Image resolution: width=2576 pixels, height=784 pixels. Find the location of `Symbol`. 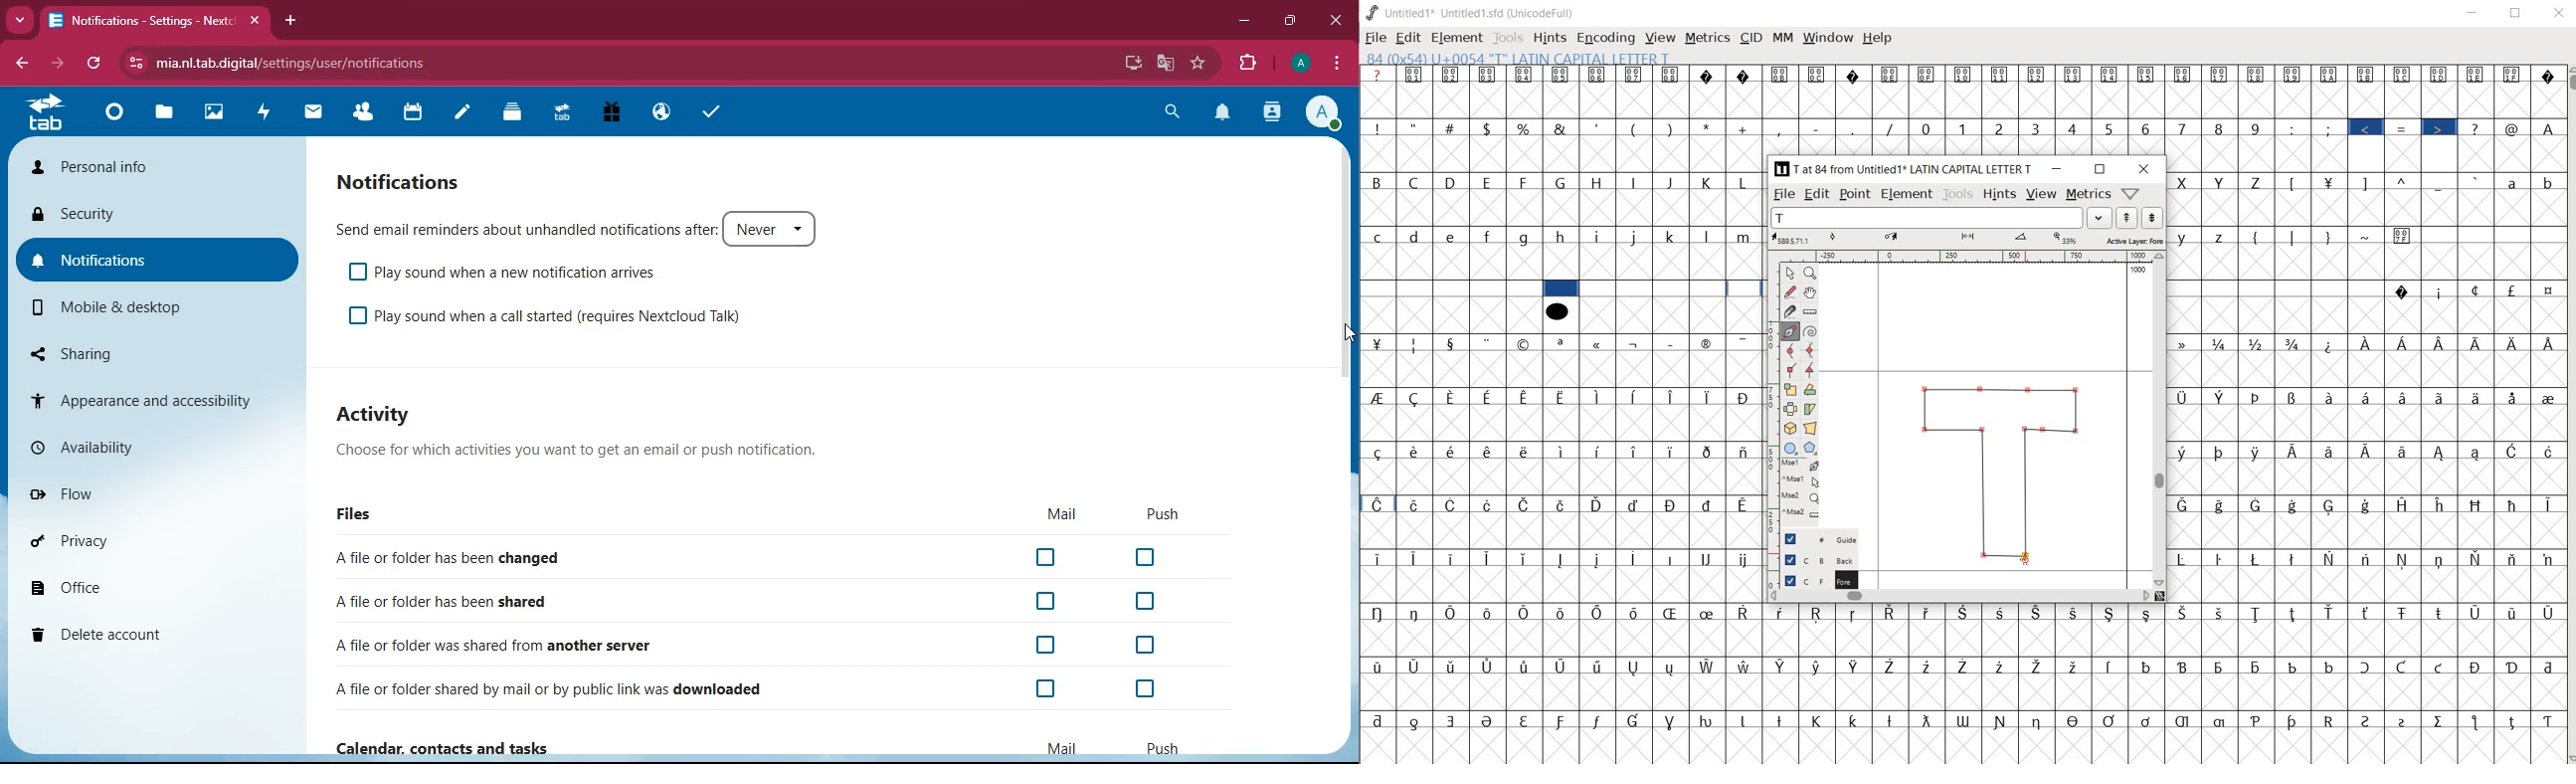

Symbol is located at coordinates (2548, 396).